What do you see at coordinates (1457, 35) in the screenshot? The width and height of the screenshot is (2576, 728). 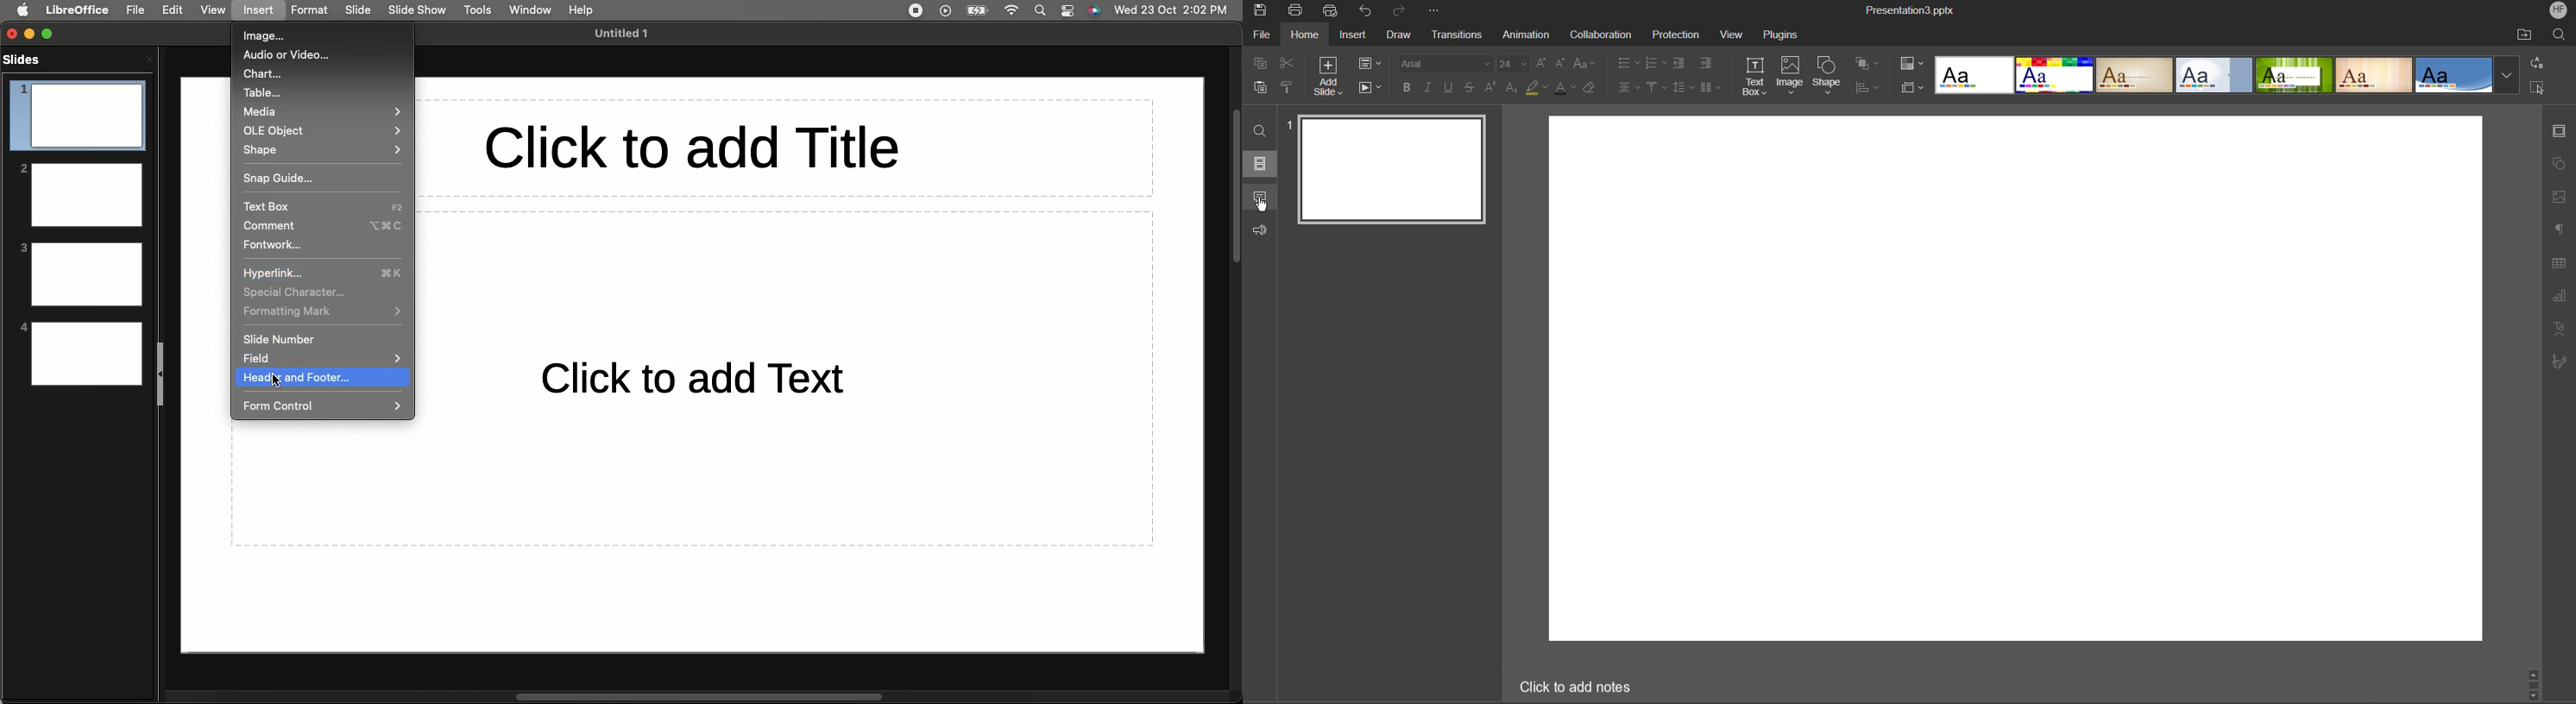 I see `Transitions` at bounding box center [1457, 35].